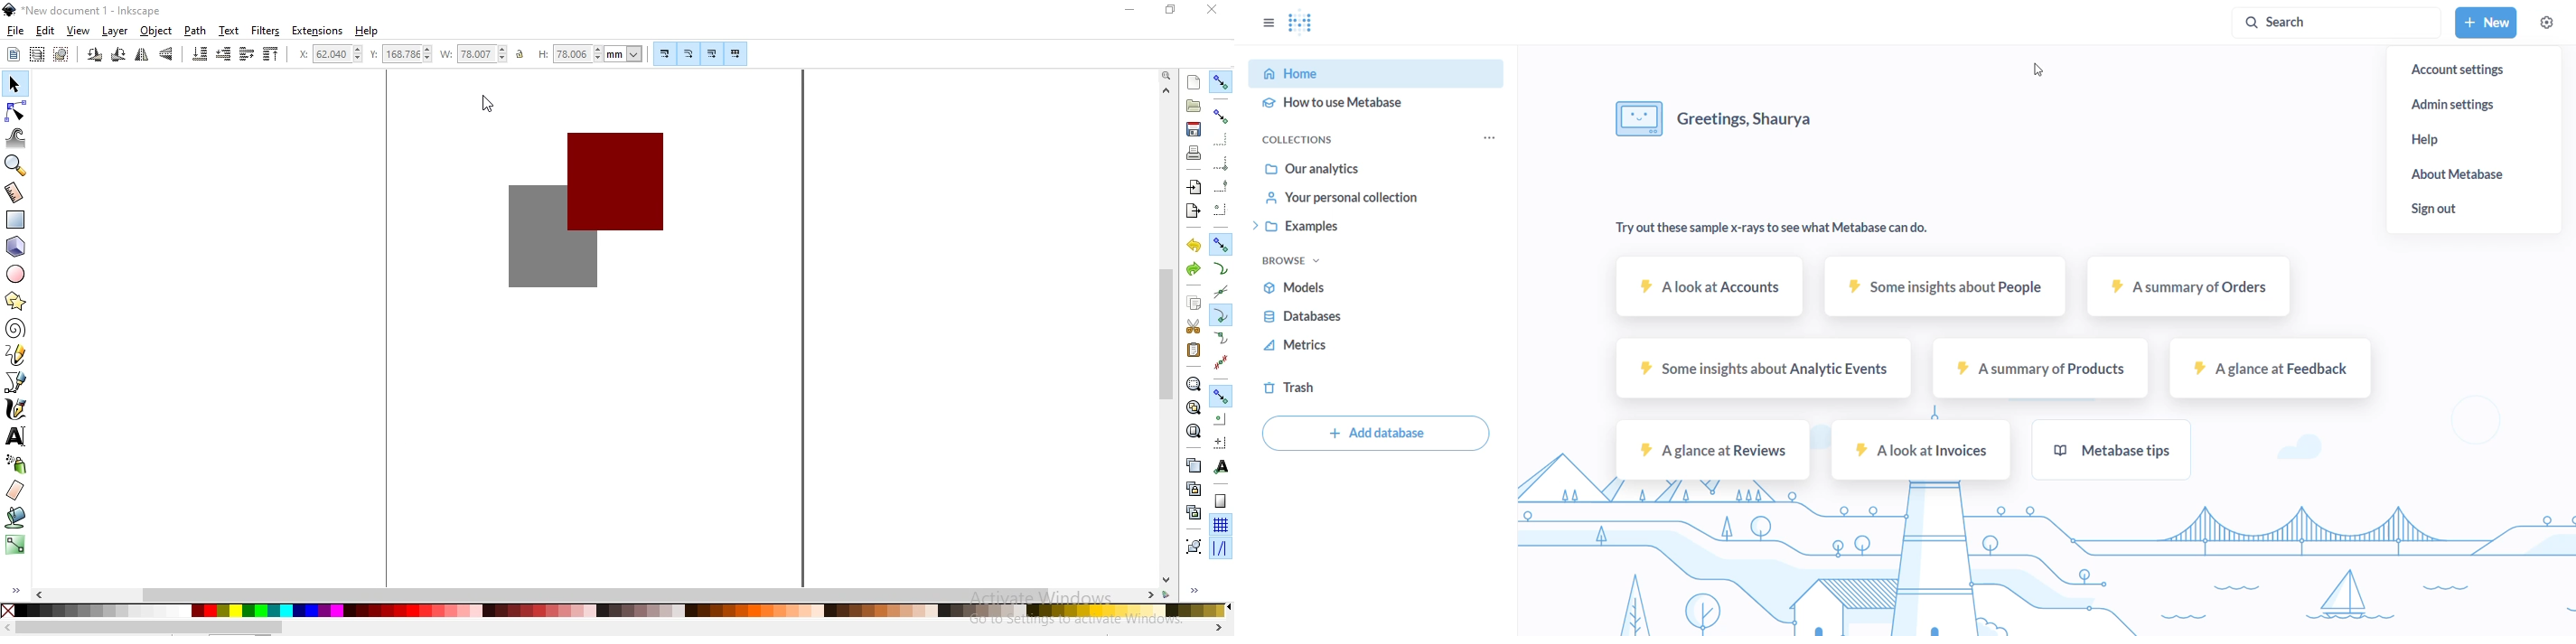 This screenshot has width=2576, height=644. Describe the element at coordinates (16, 220) in the screenshot. I see `create rectangle and squares` at that location.